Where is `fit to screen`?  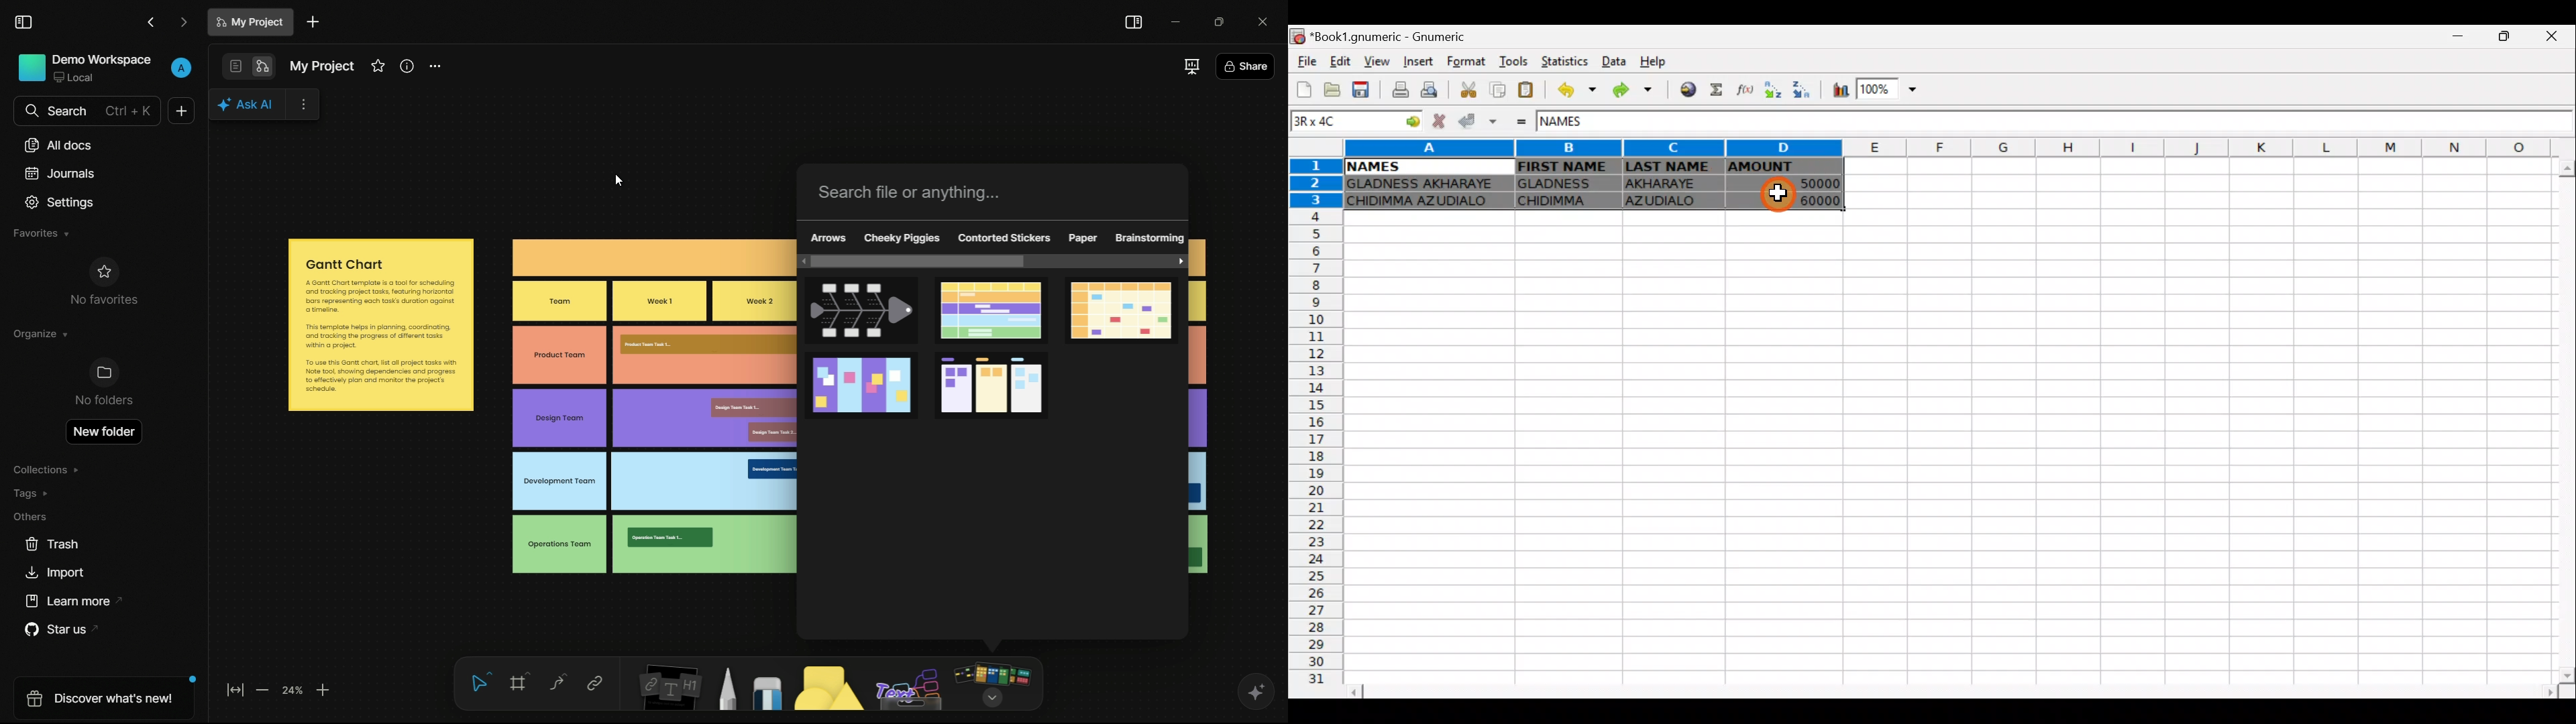 fit to screen is located at coordinates (234, 692).